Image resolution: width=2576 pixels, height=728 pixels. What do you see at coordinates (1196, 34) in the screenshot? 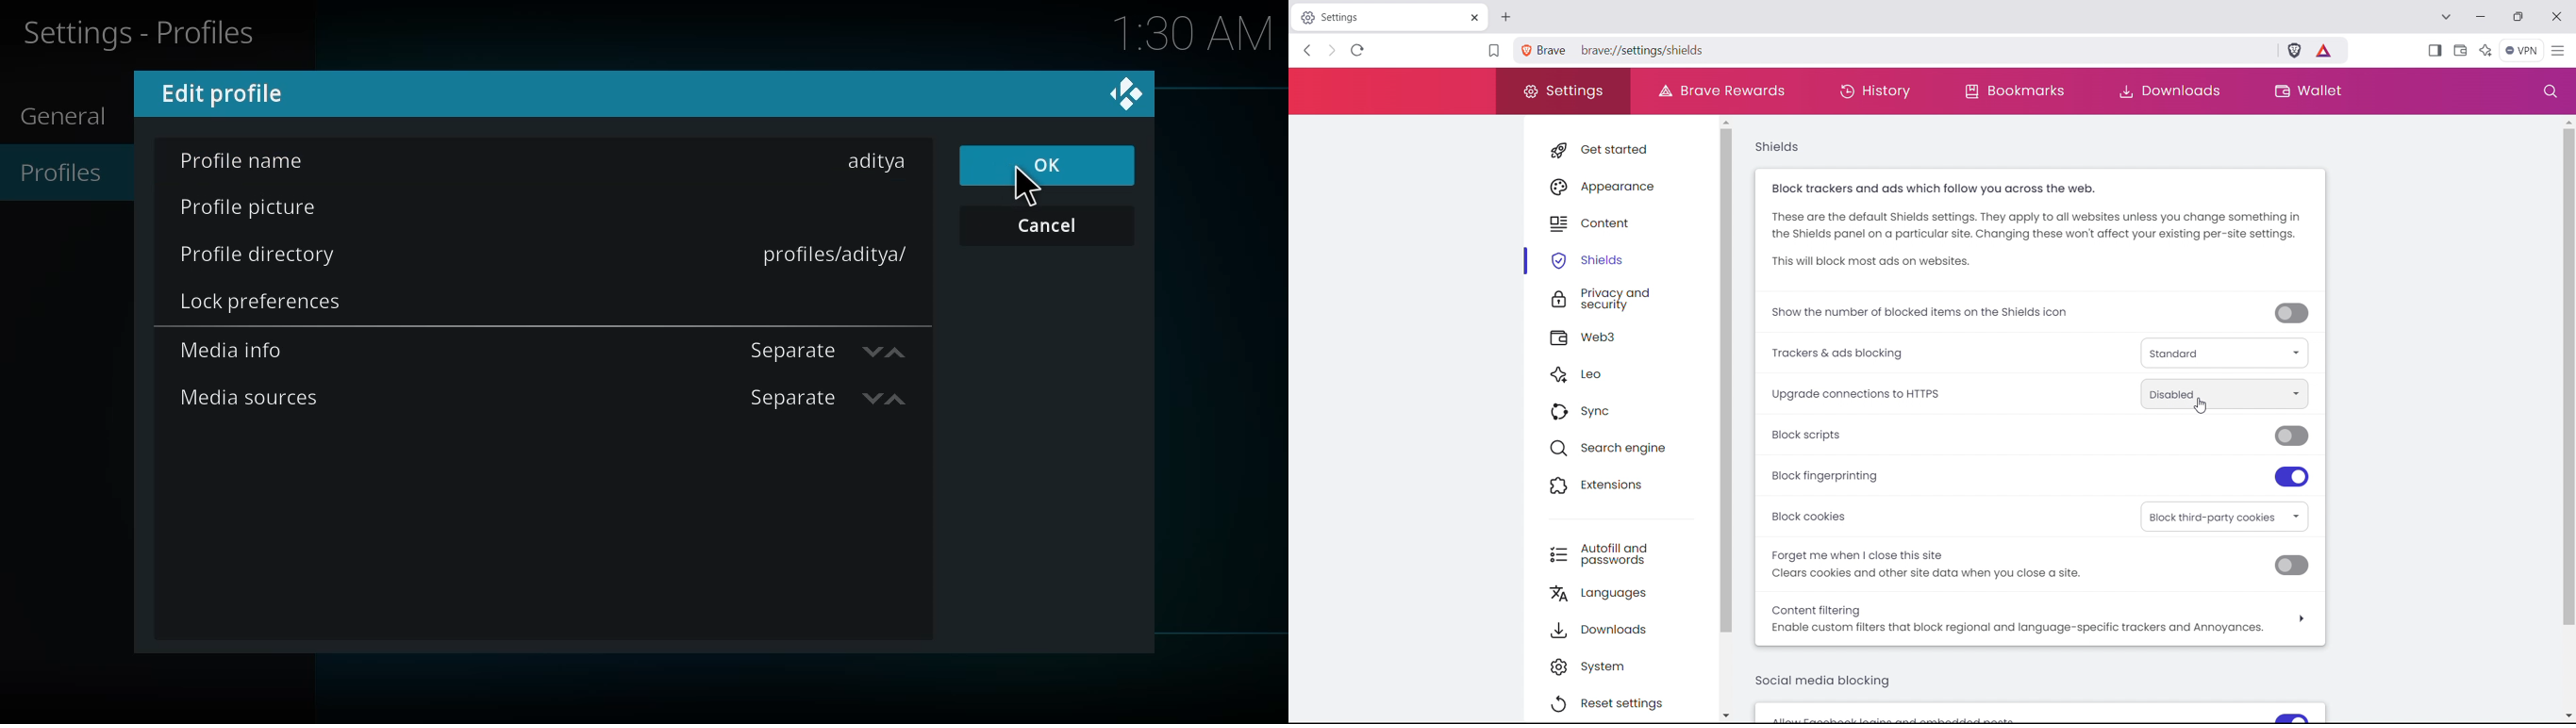
I see `time` at bounding box center [1196, 34].